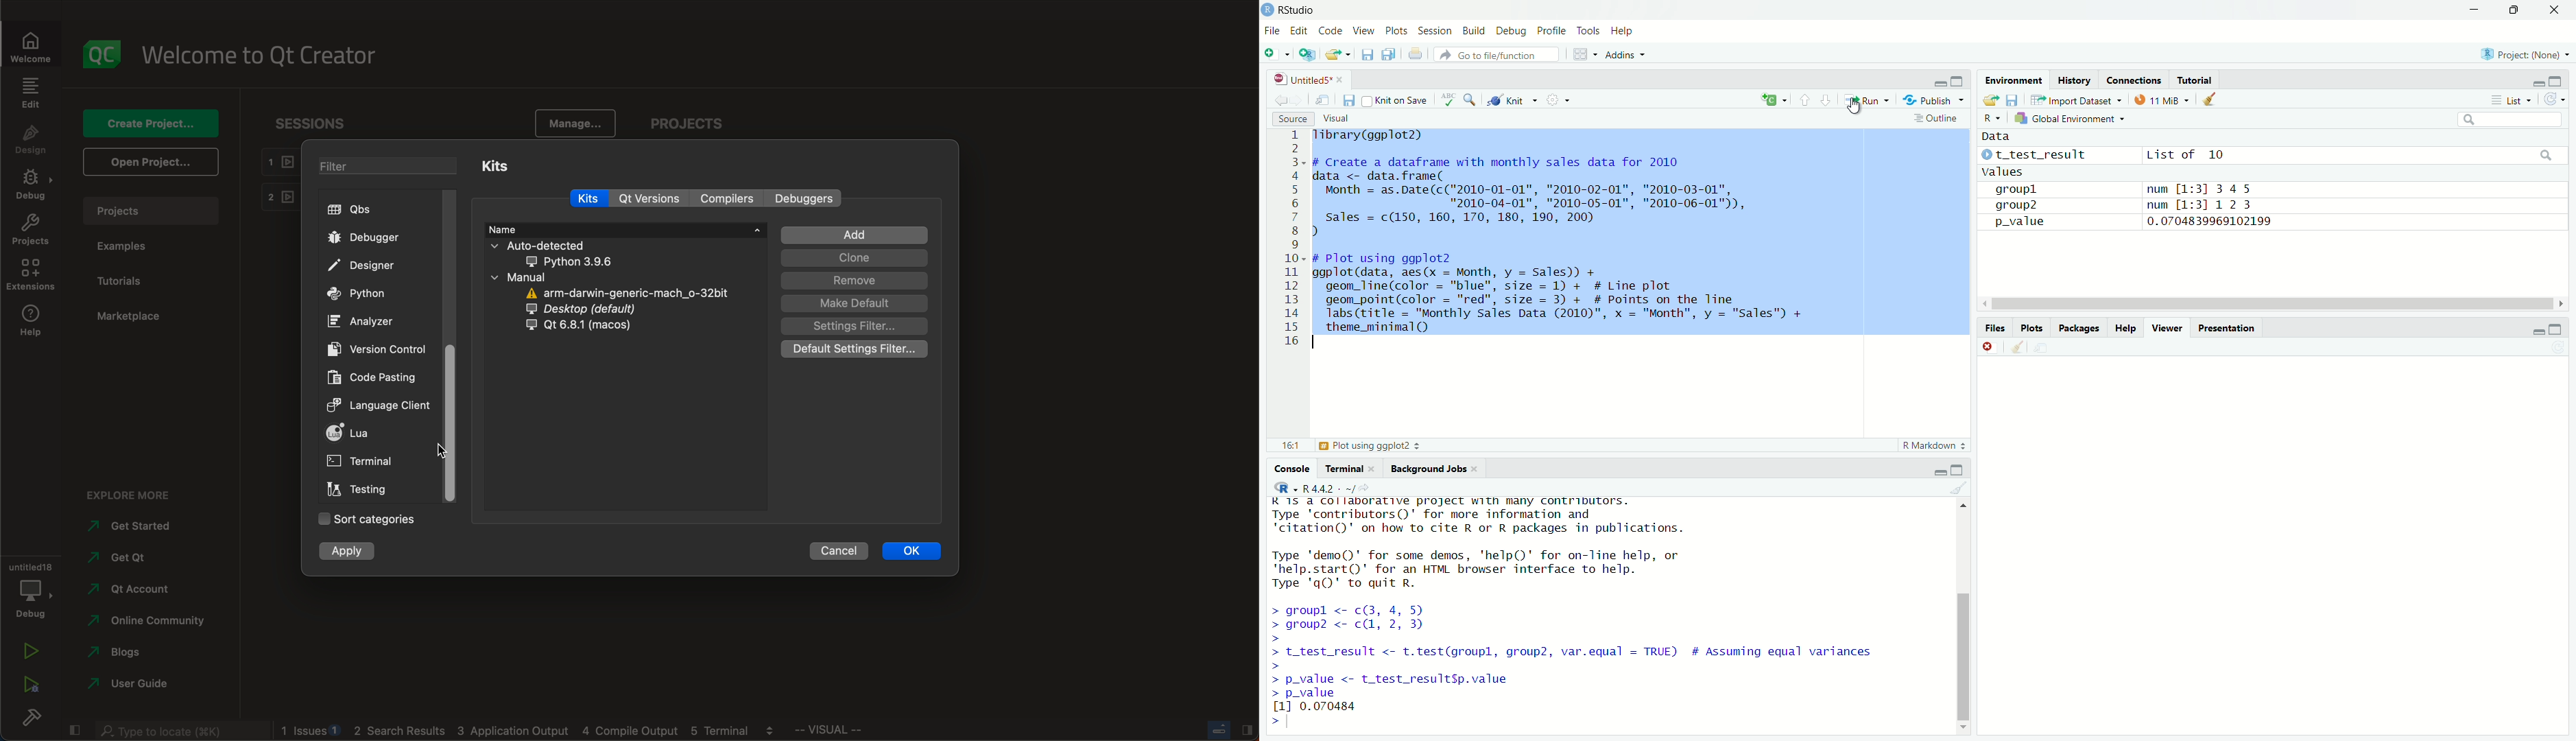 This screenshot has height=756, width=2576. Describe the element at coordinates (2509, 99) in the screenshot. I see `List +` at that location.